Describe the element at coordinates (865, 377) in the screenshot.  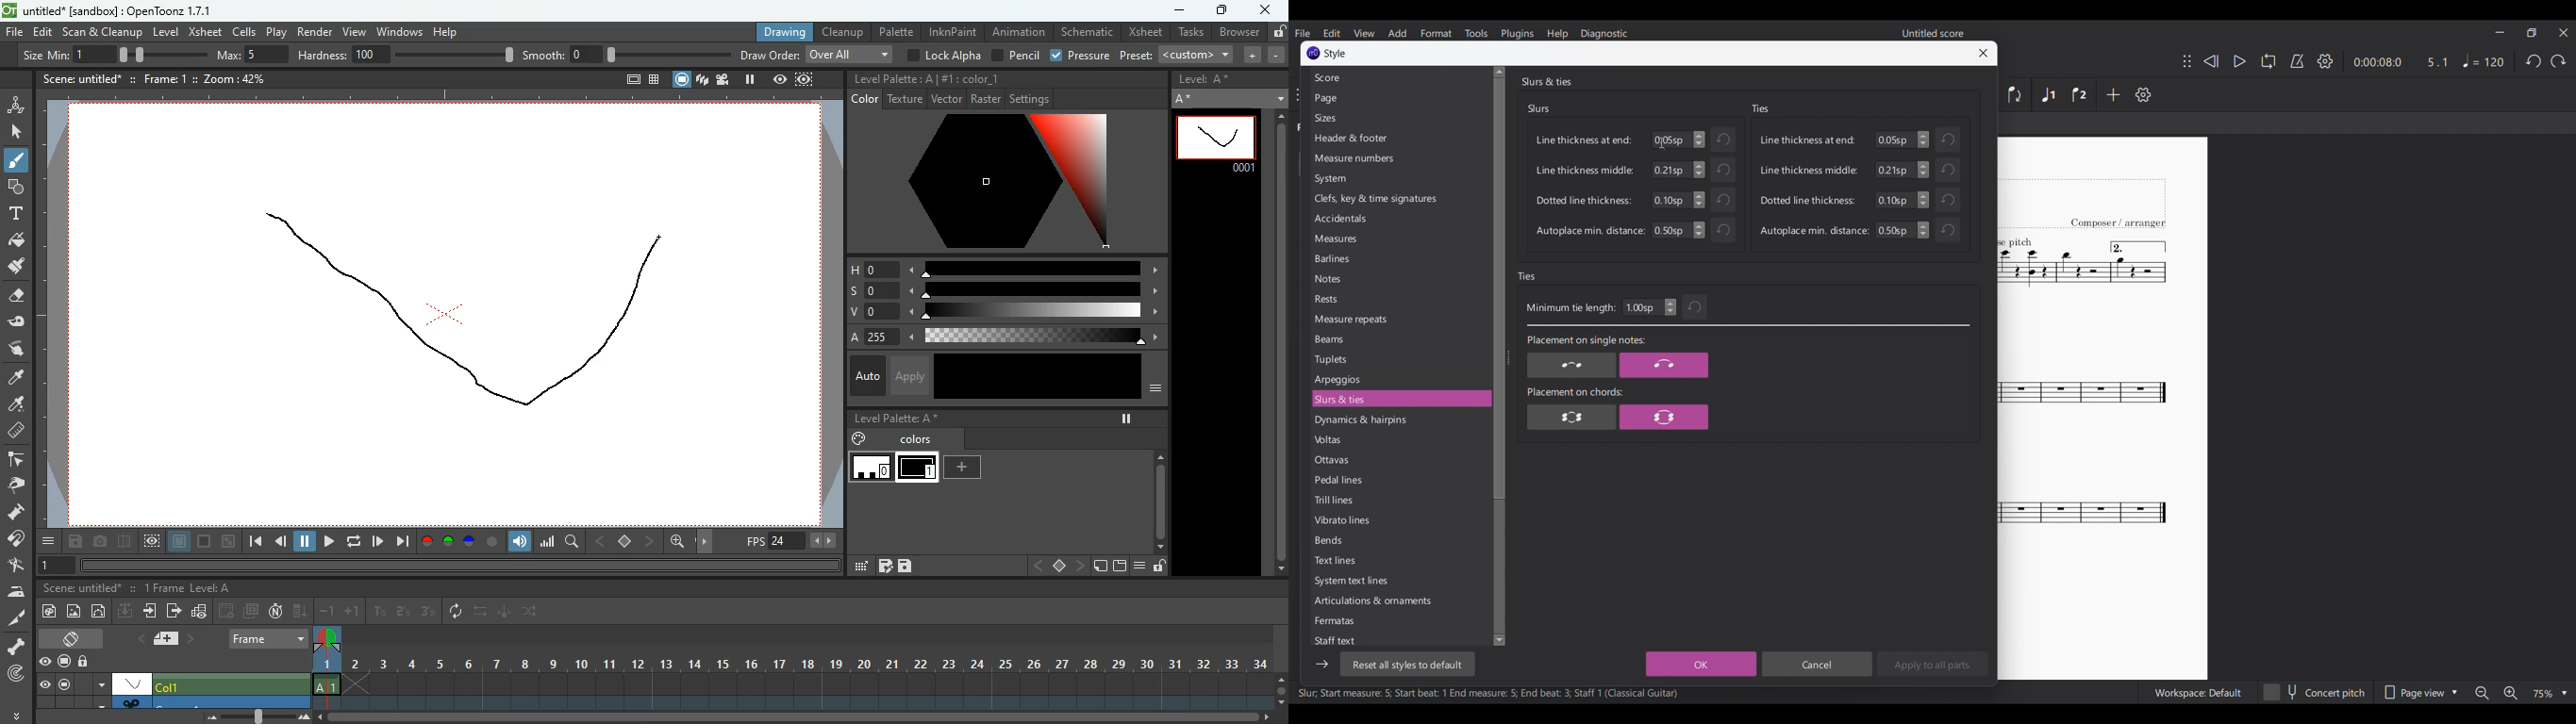
I see `auto` at that location.